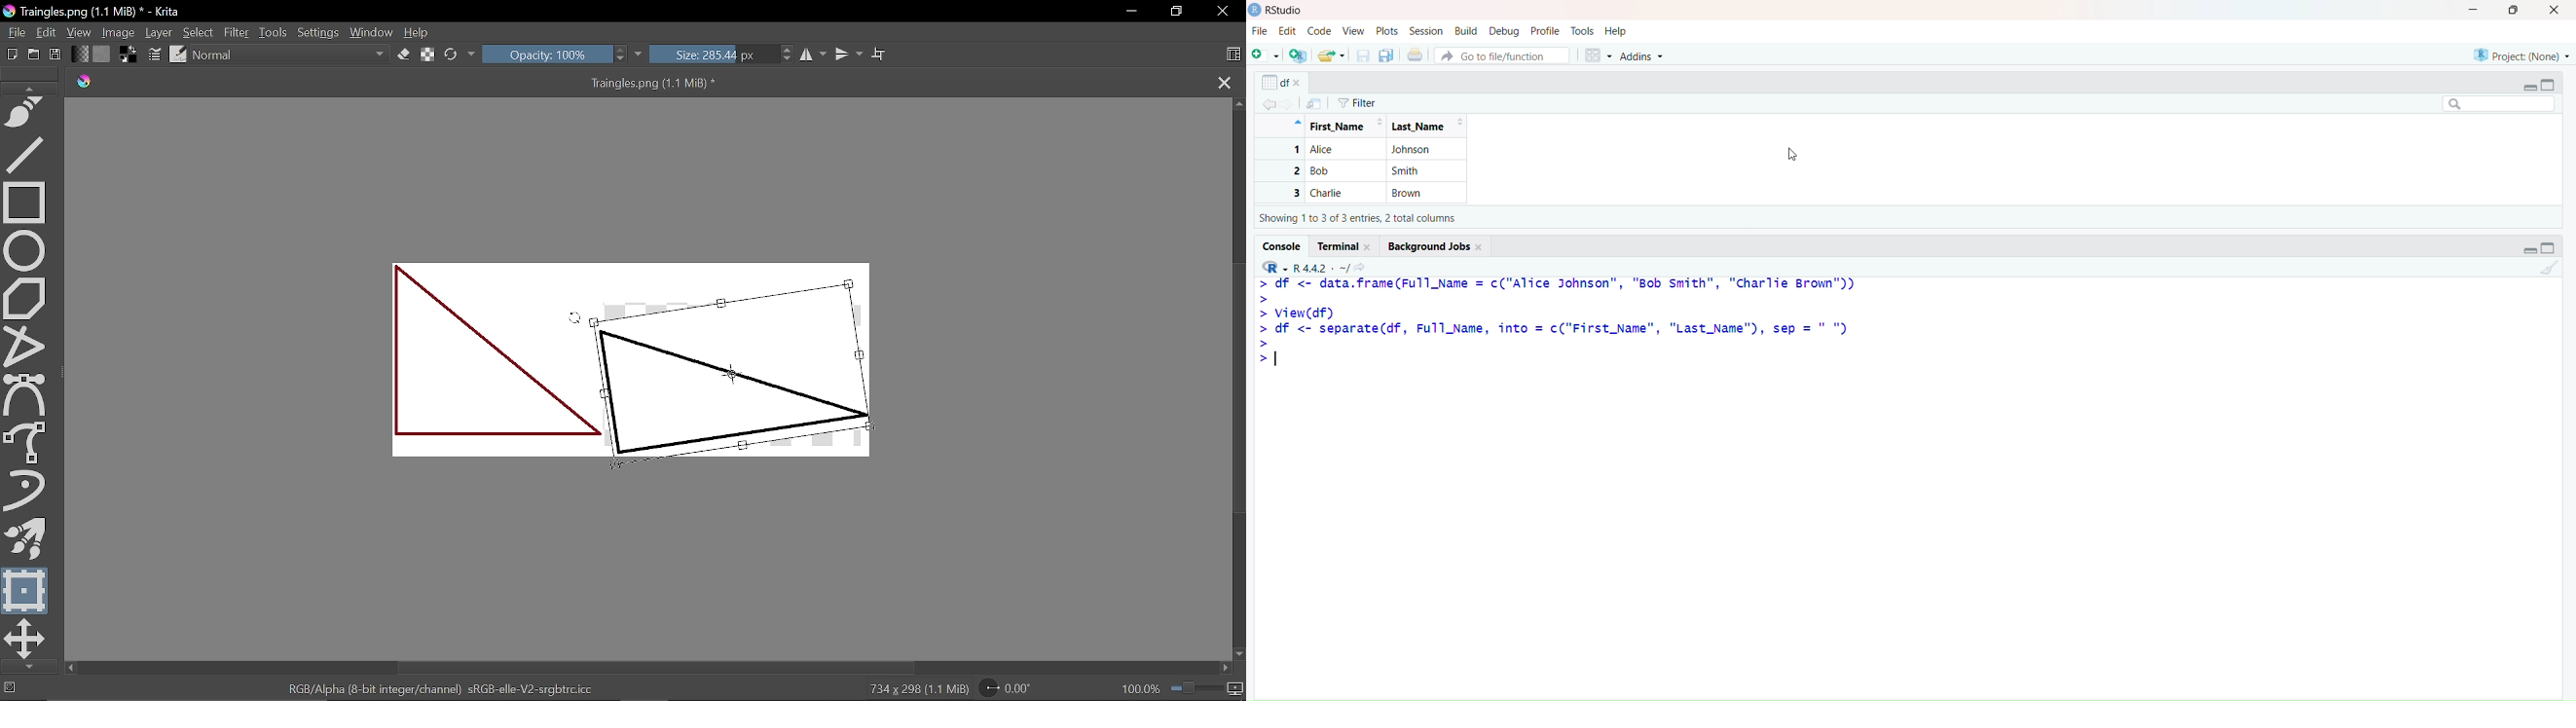 The image size is (2576, 728). What do you see at coordinates (291, 56) in the screenshot?
I see `Normal` at bounding box center [291, 56].